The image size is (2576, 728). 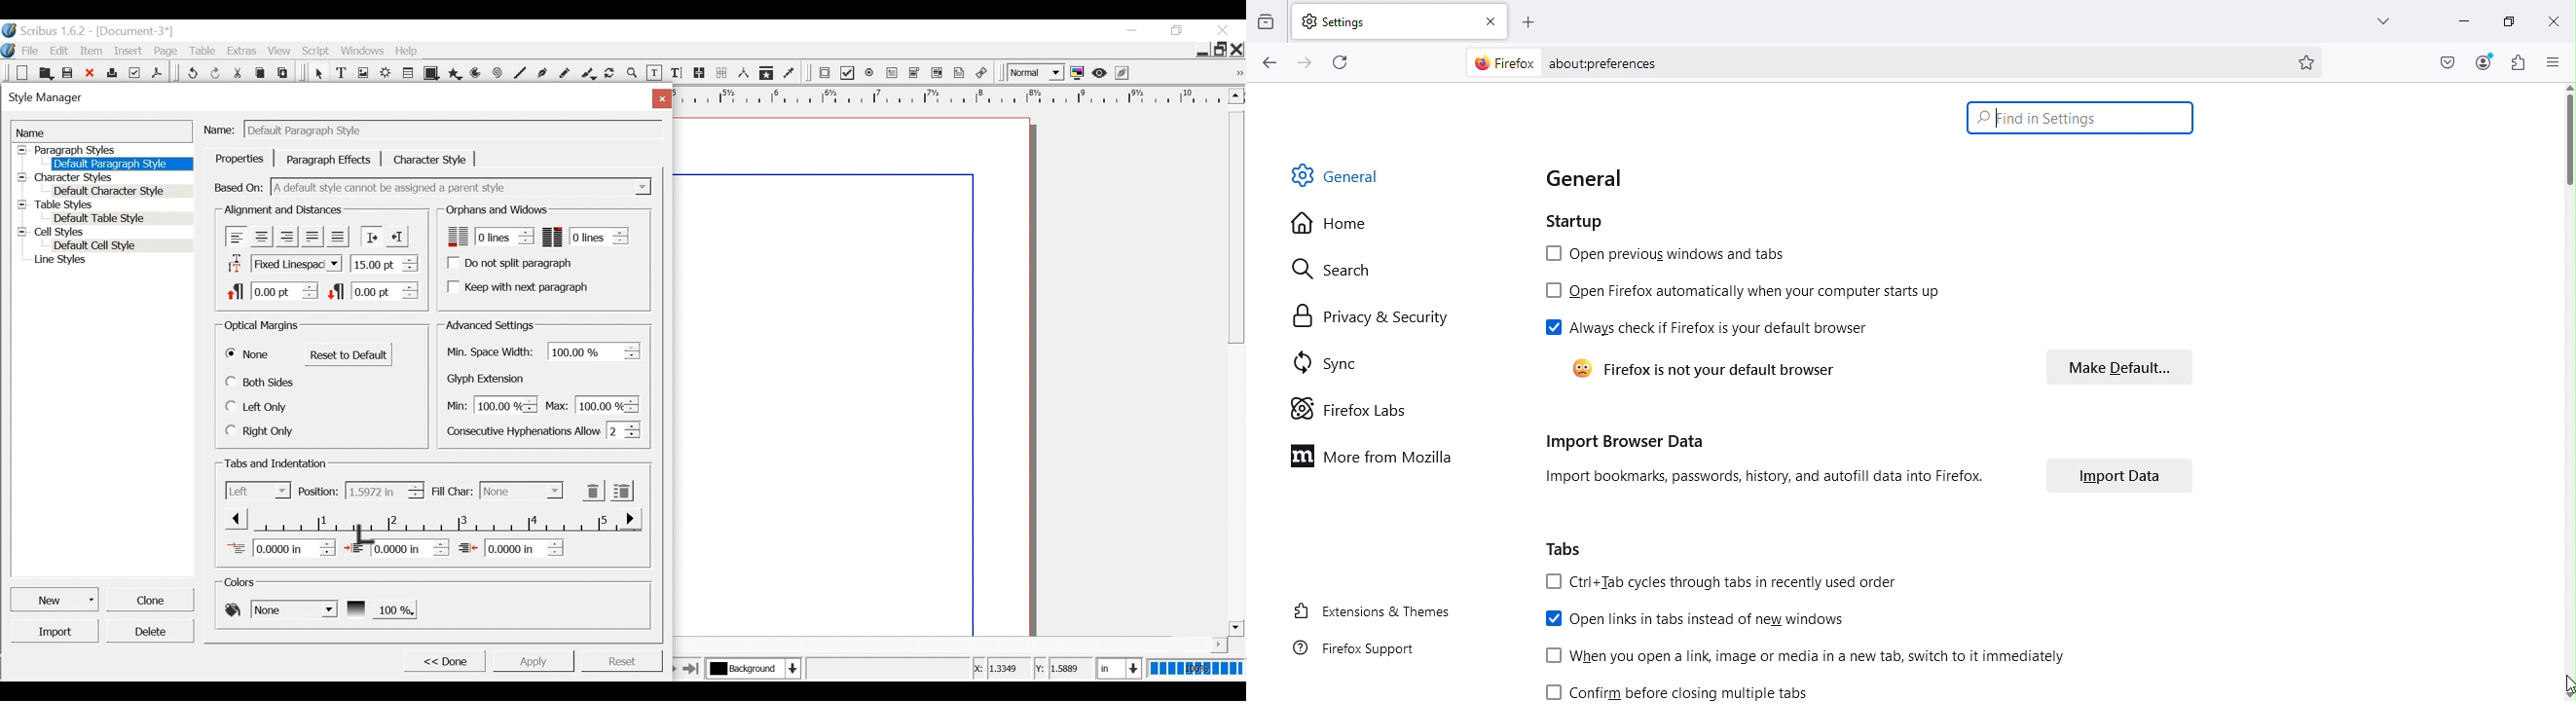 What do you see at coordinates (654, 73) in the screenshot?
I see `Edit Contents of frame` at bounding box center [654, 73].